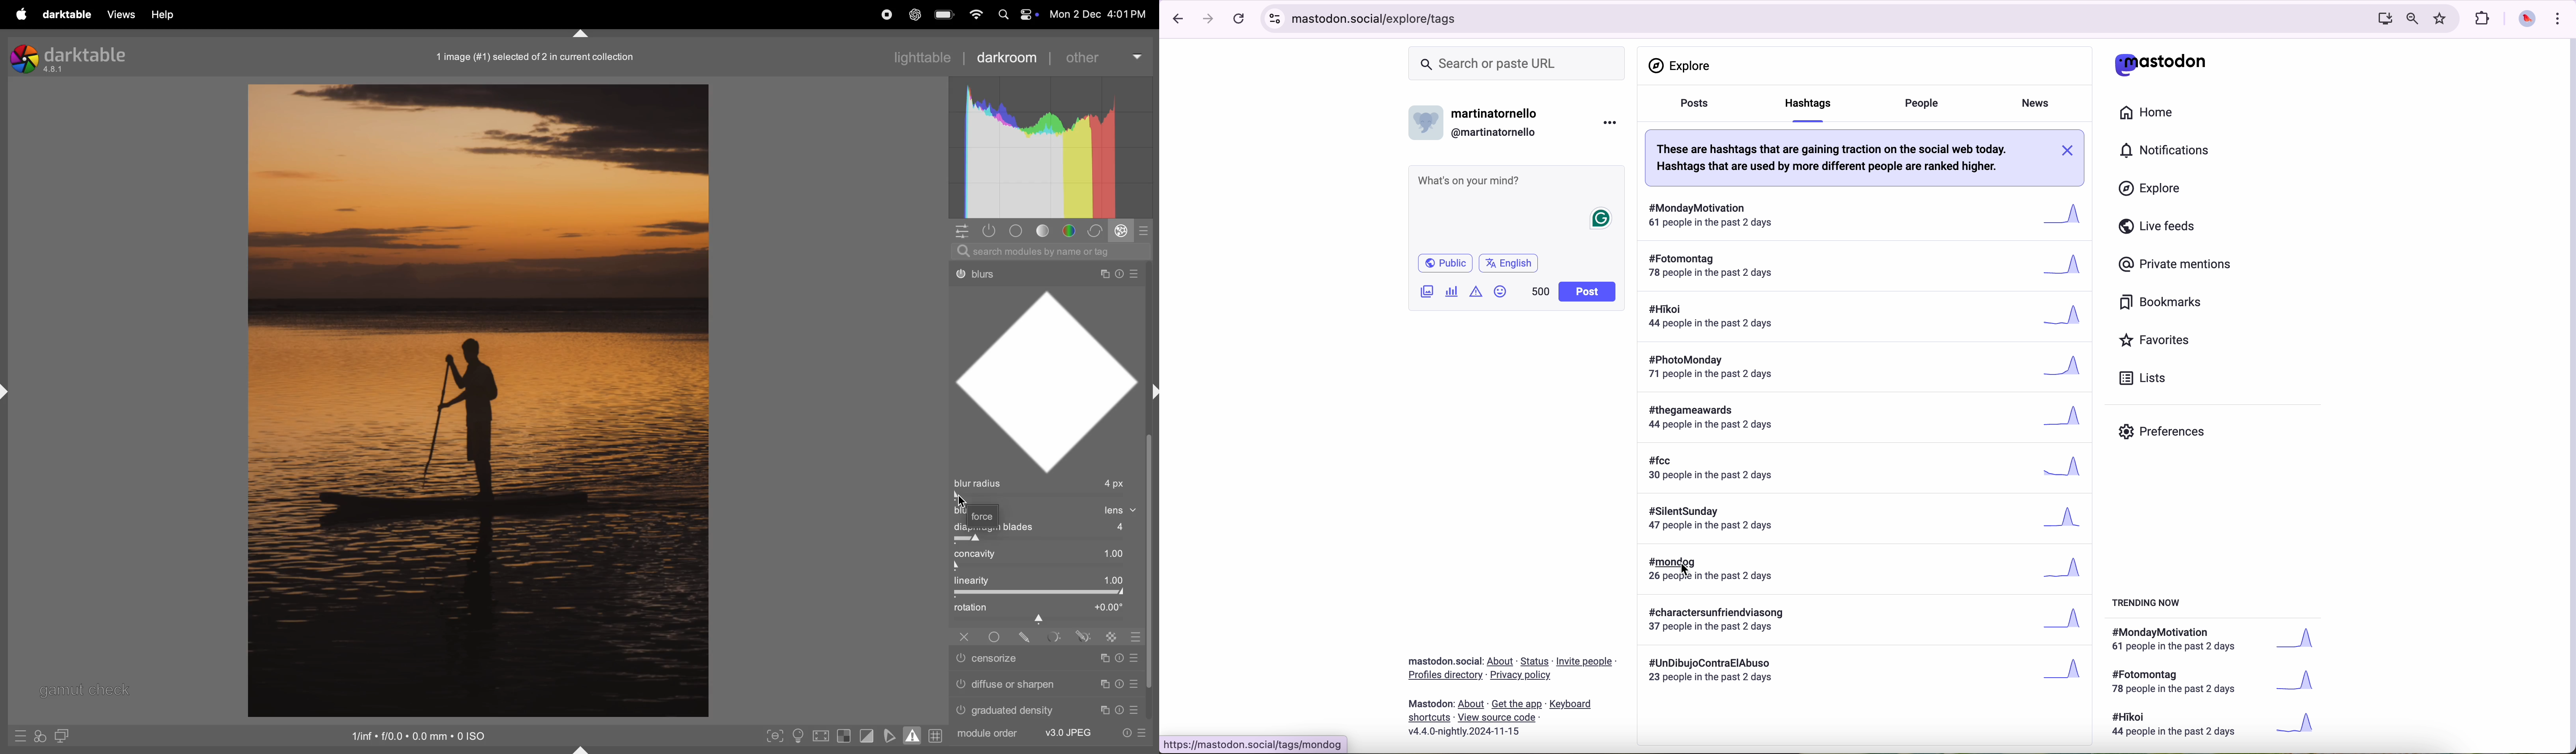 The width and height of the screenshot is (2576, 756). I want to click on profile picture, so click(2527, 21).